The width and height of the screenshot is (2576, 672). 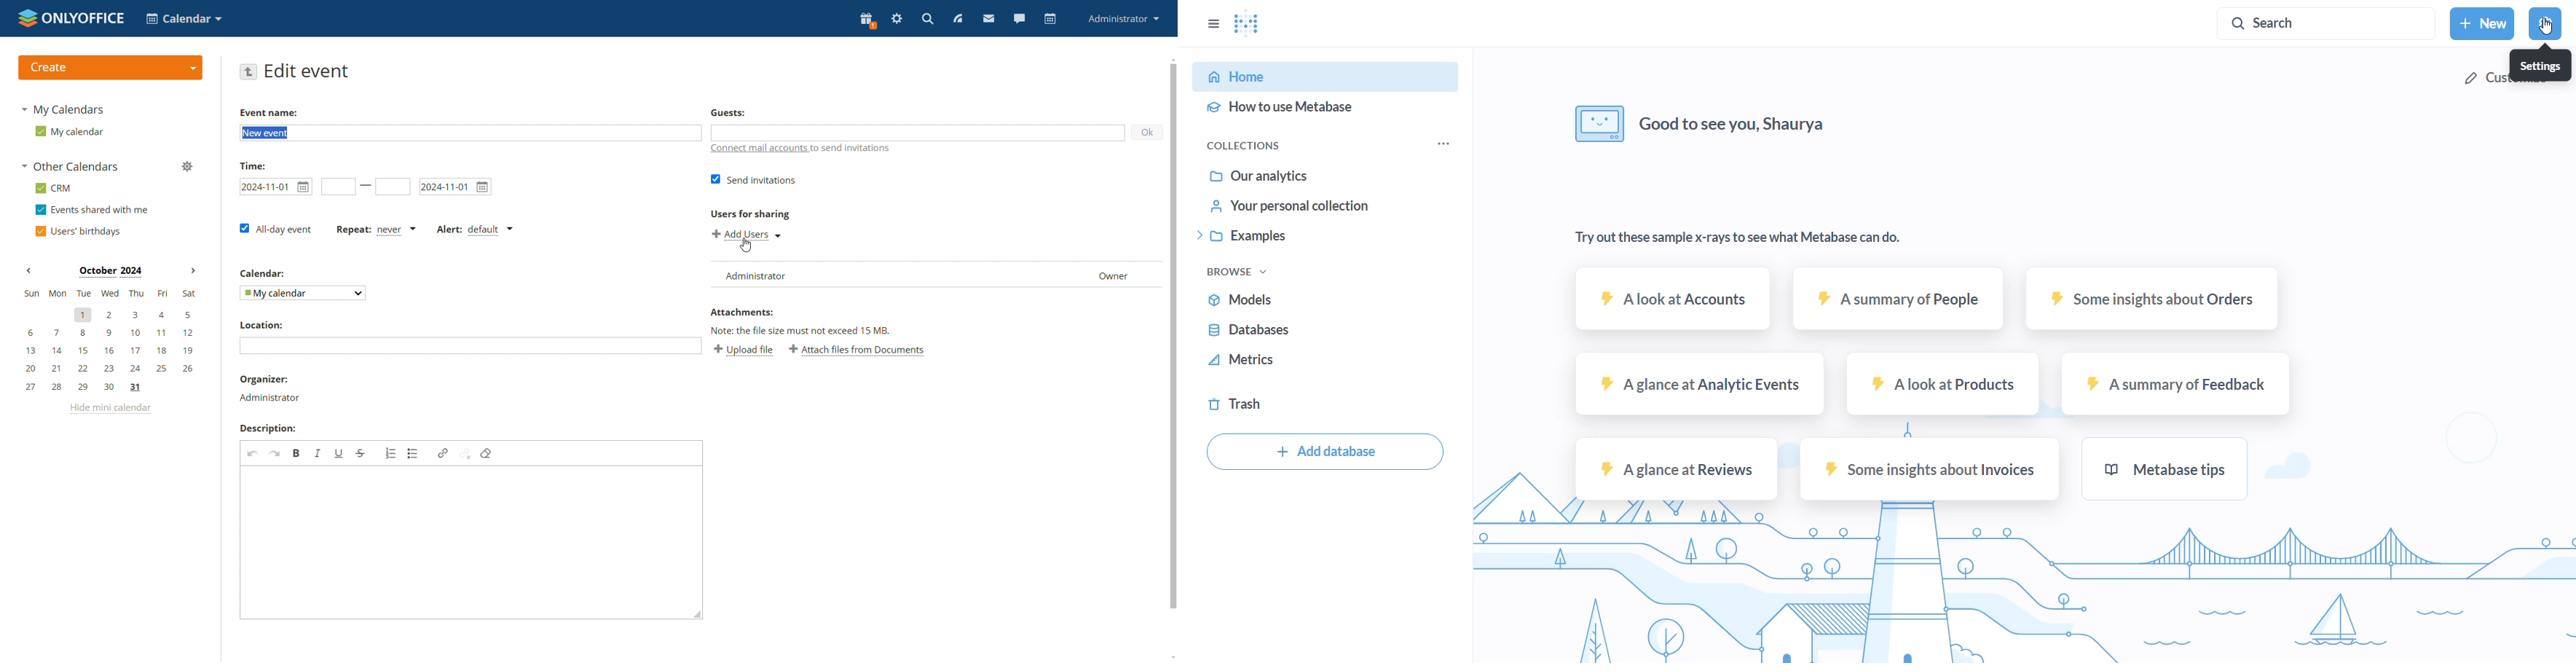 I want to click on Good to see you, Shaurya, so click(x=1694, y=122).